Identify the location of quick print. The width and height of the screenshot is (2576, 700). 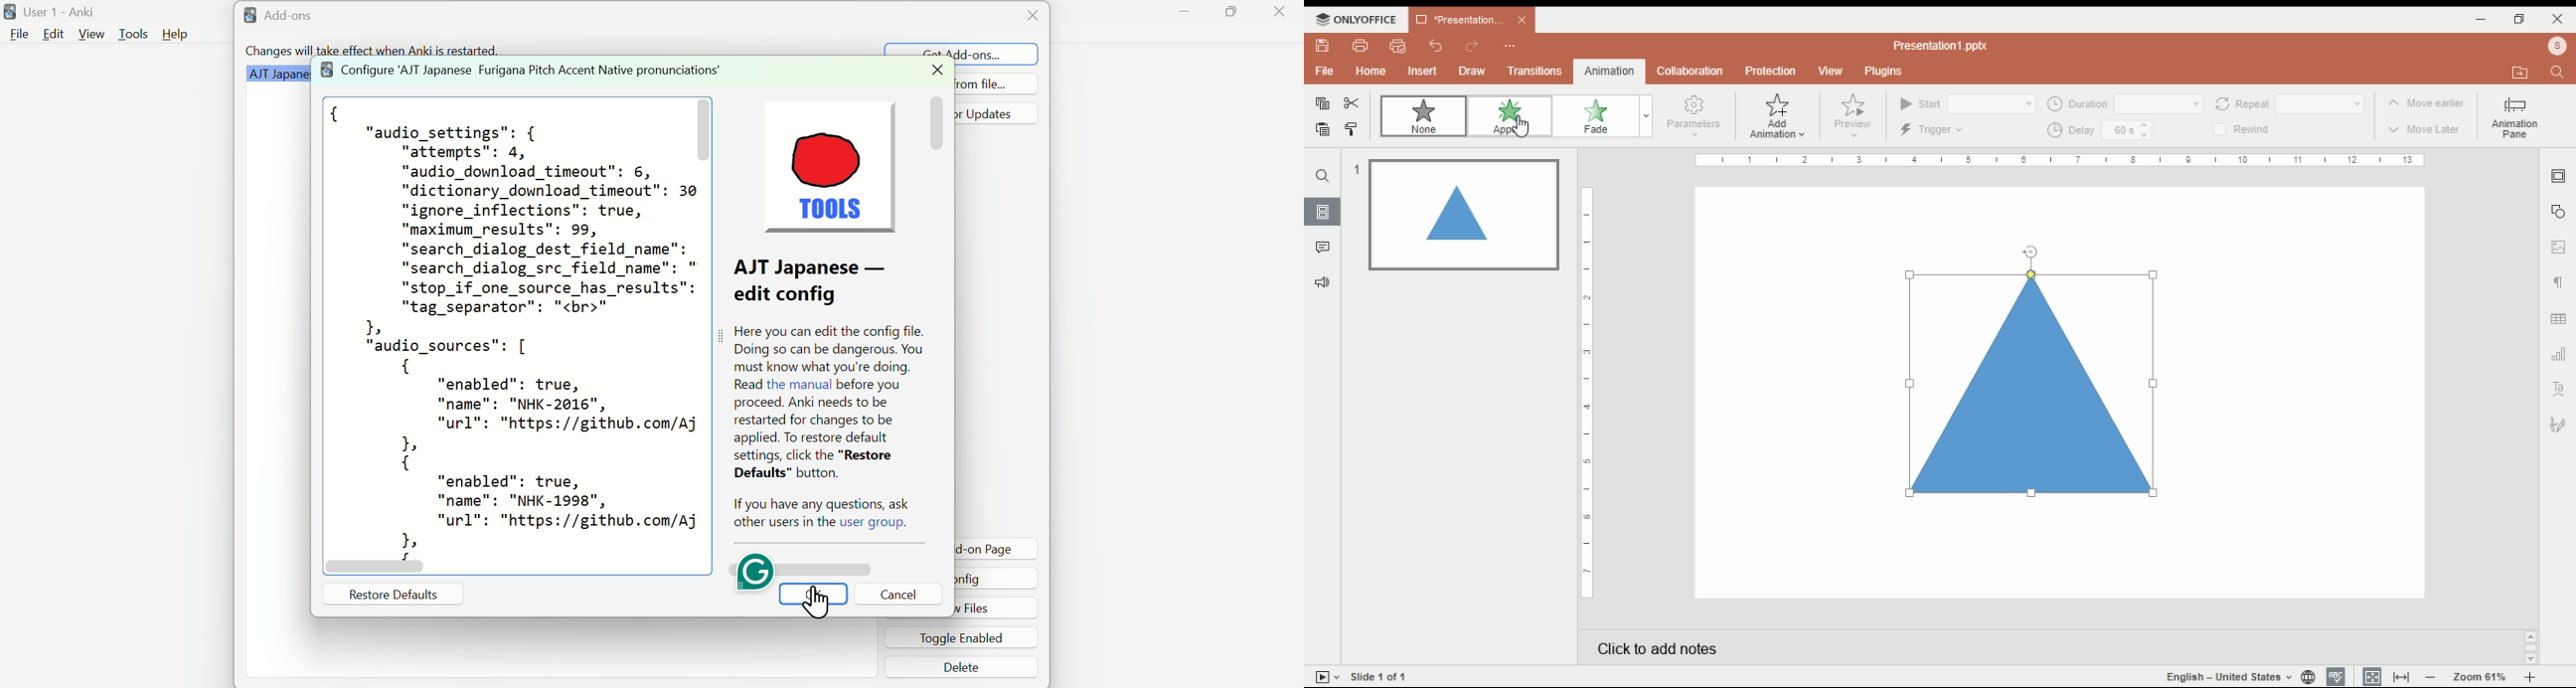
(1400, 45).